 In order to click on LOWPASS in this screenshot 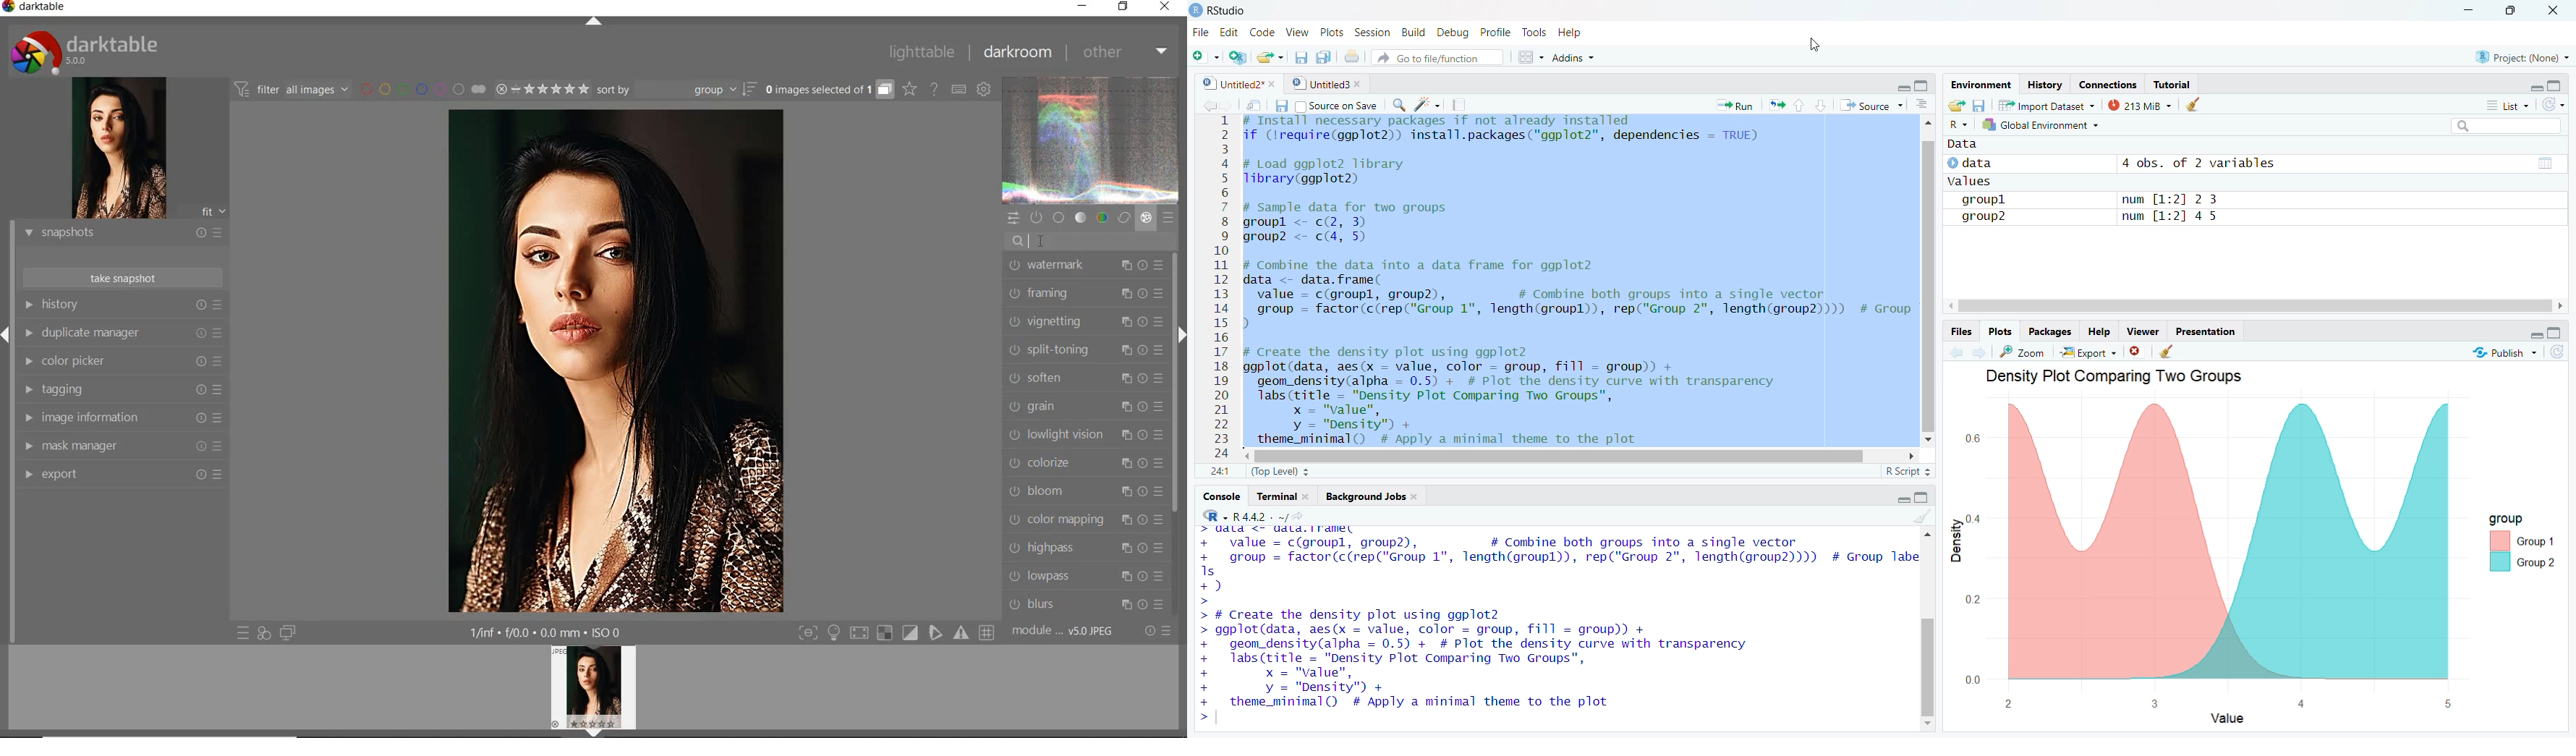, I will do `click(1085, 575)`.